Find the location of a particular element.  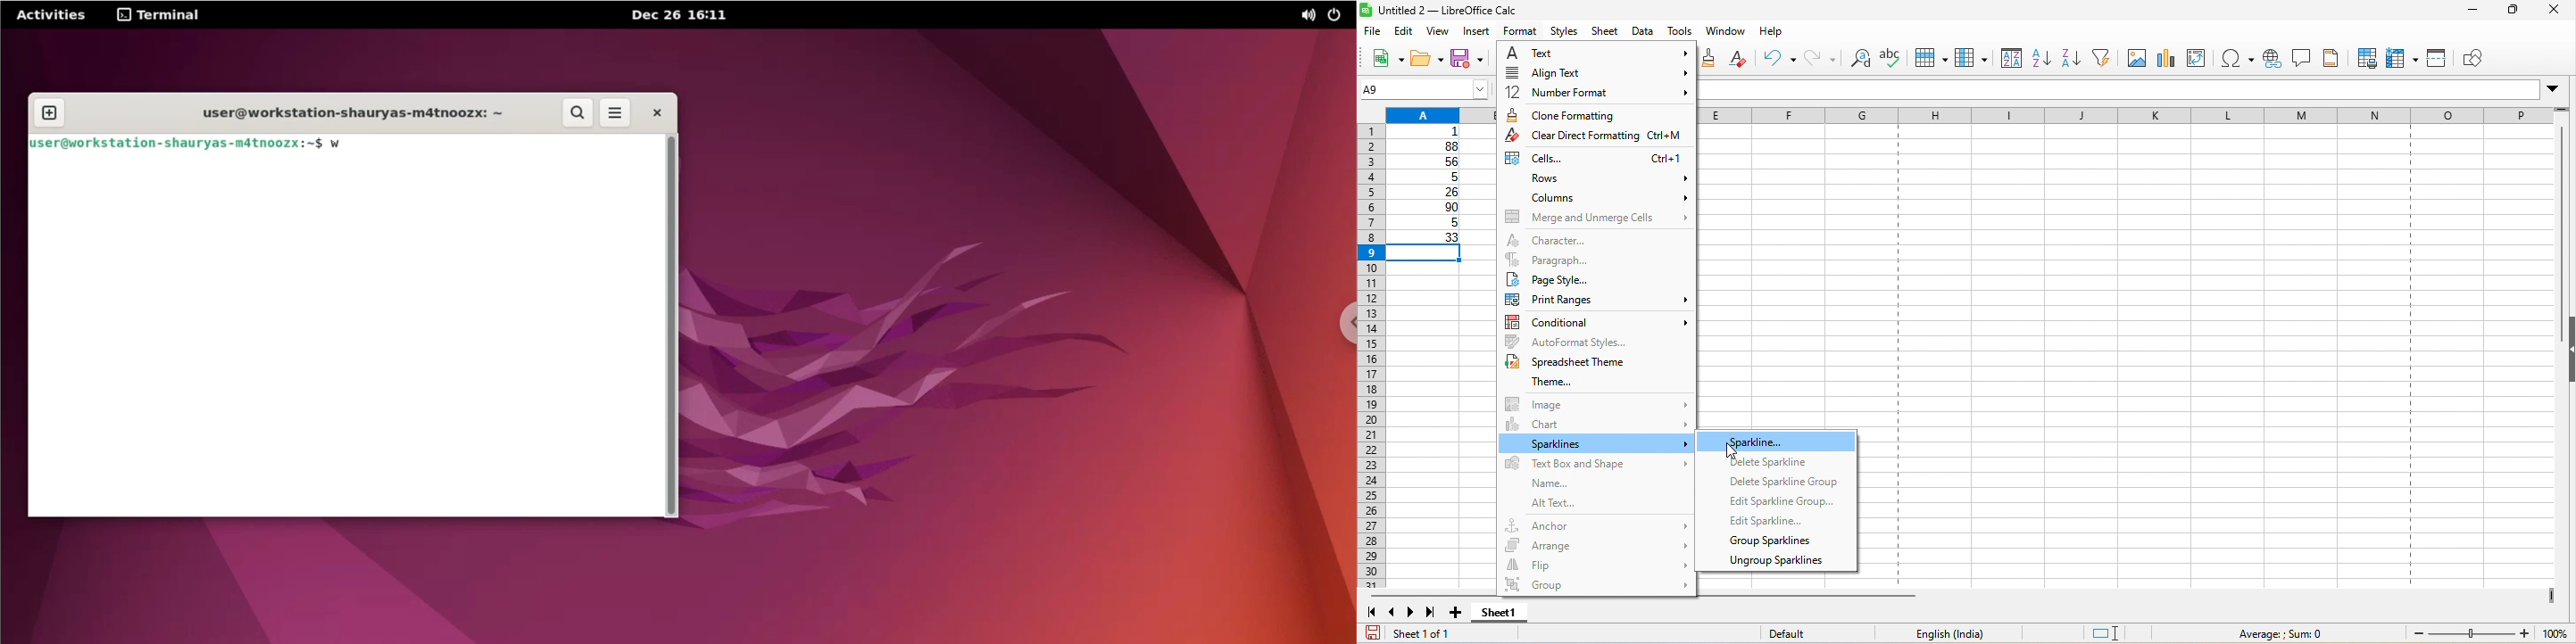

view is located at coordinates (1442, 31).